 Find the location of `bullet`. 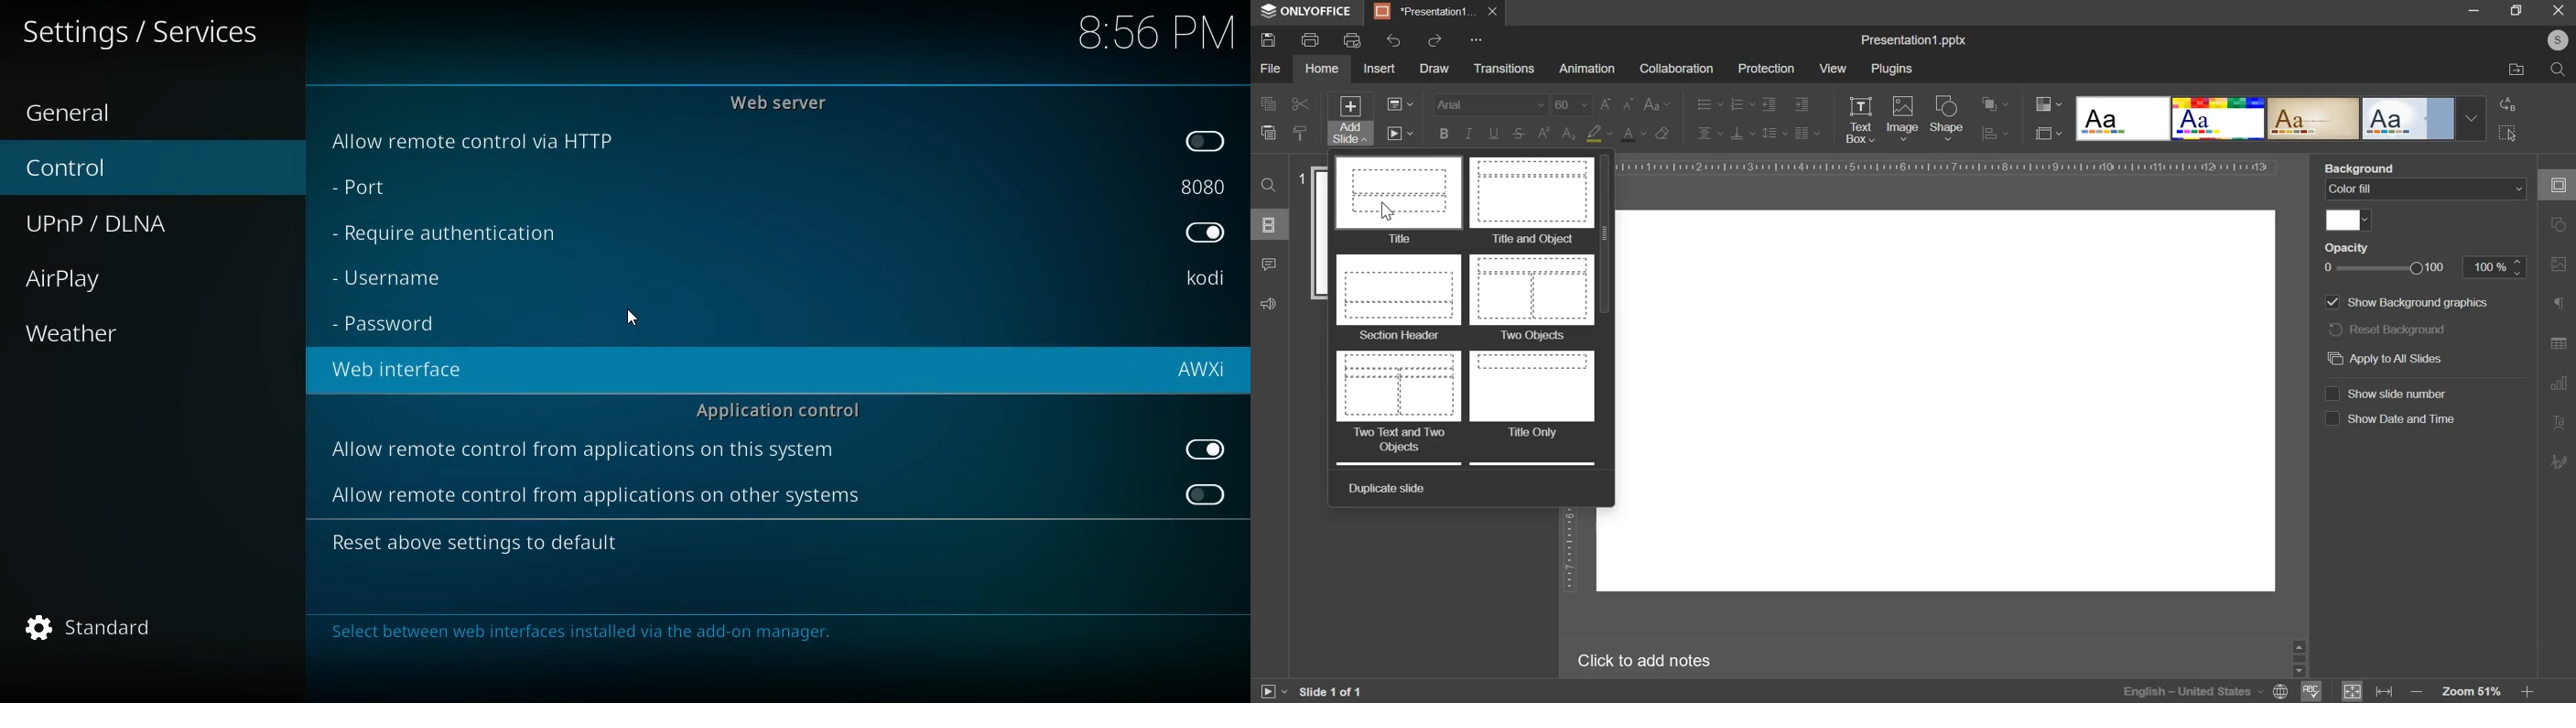

bullet is located at coordinates (1709, 103).